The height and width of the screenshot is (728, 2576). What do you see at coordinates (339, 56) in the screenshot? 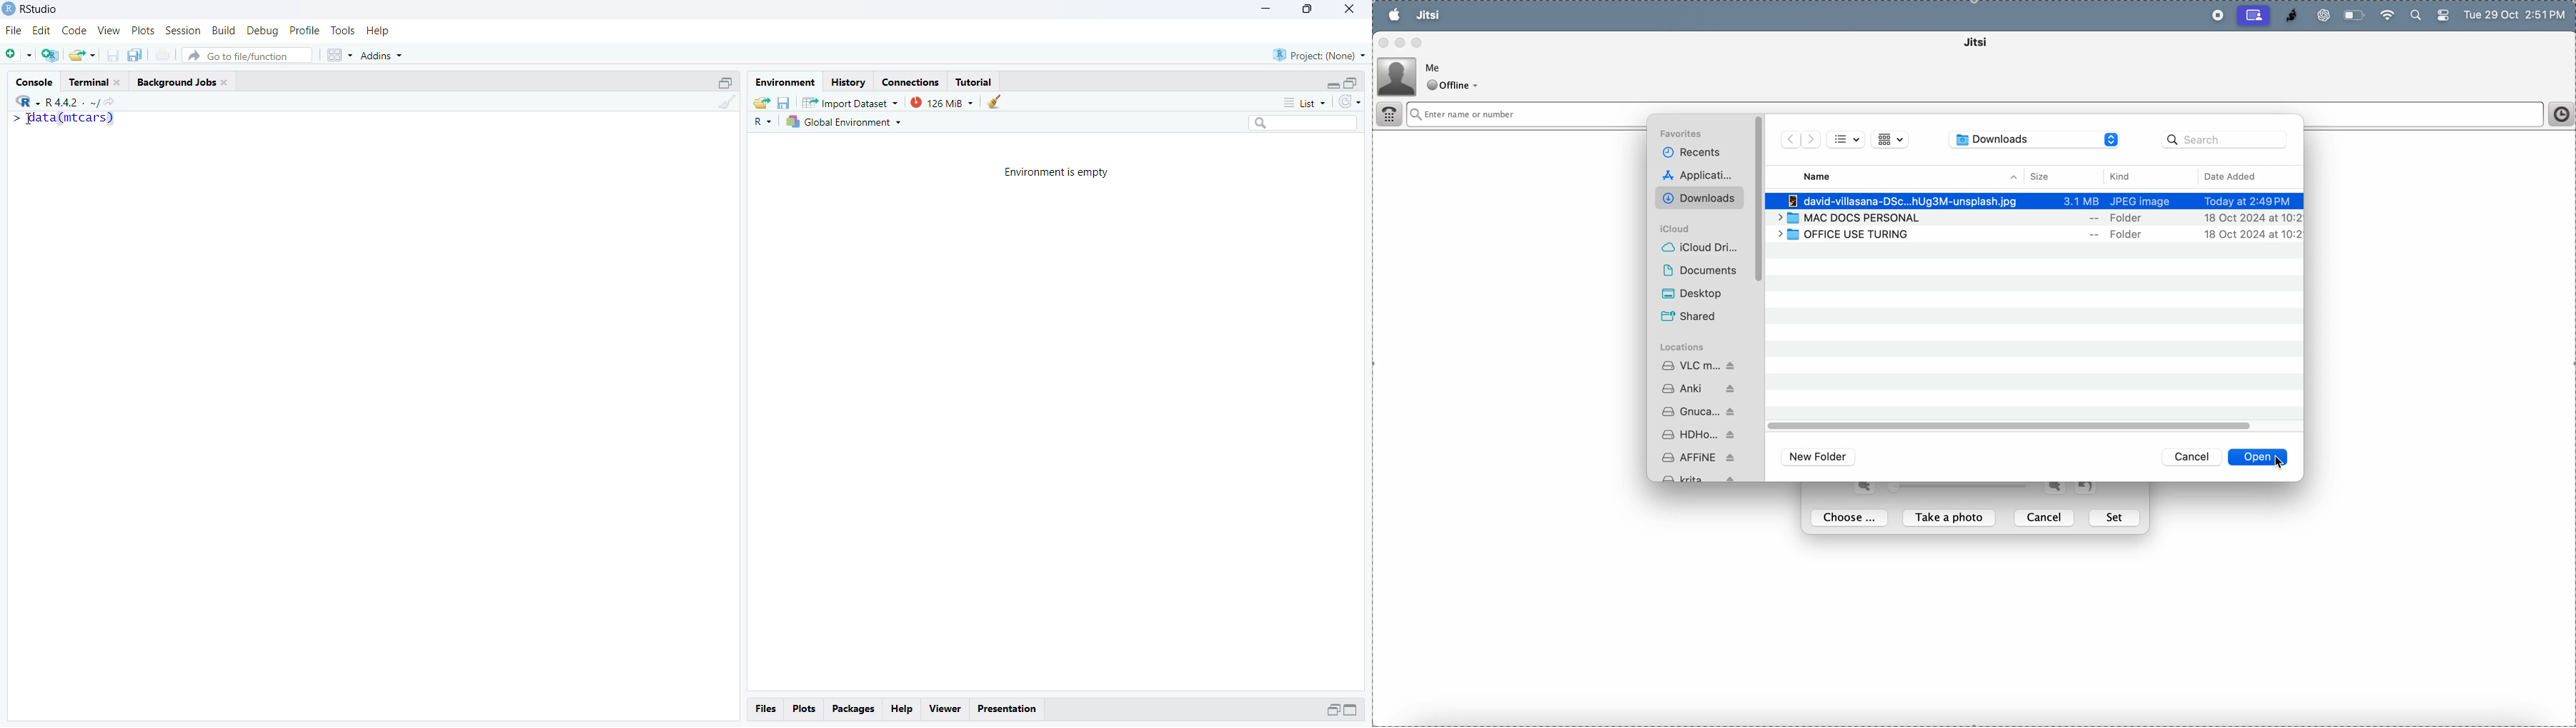
I see `Workspace panes` at bounding box center [339, 56].